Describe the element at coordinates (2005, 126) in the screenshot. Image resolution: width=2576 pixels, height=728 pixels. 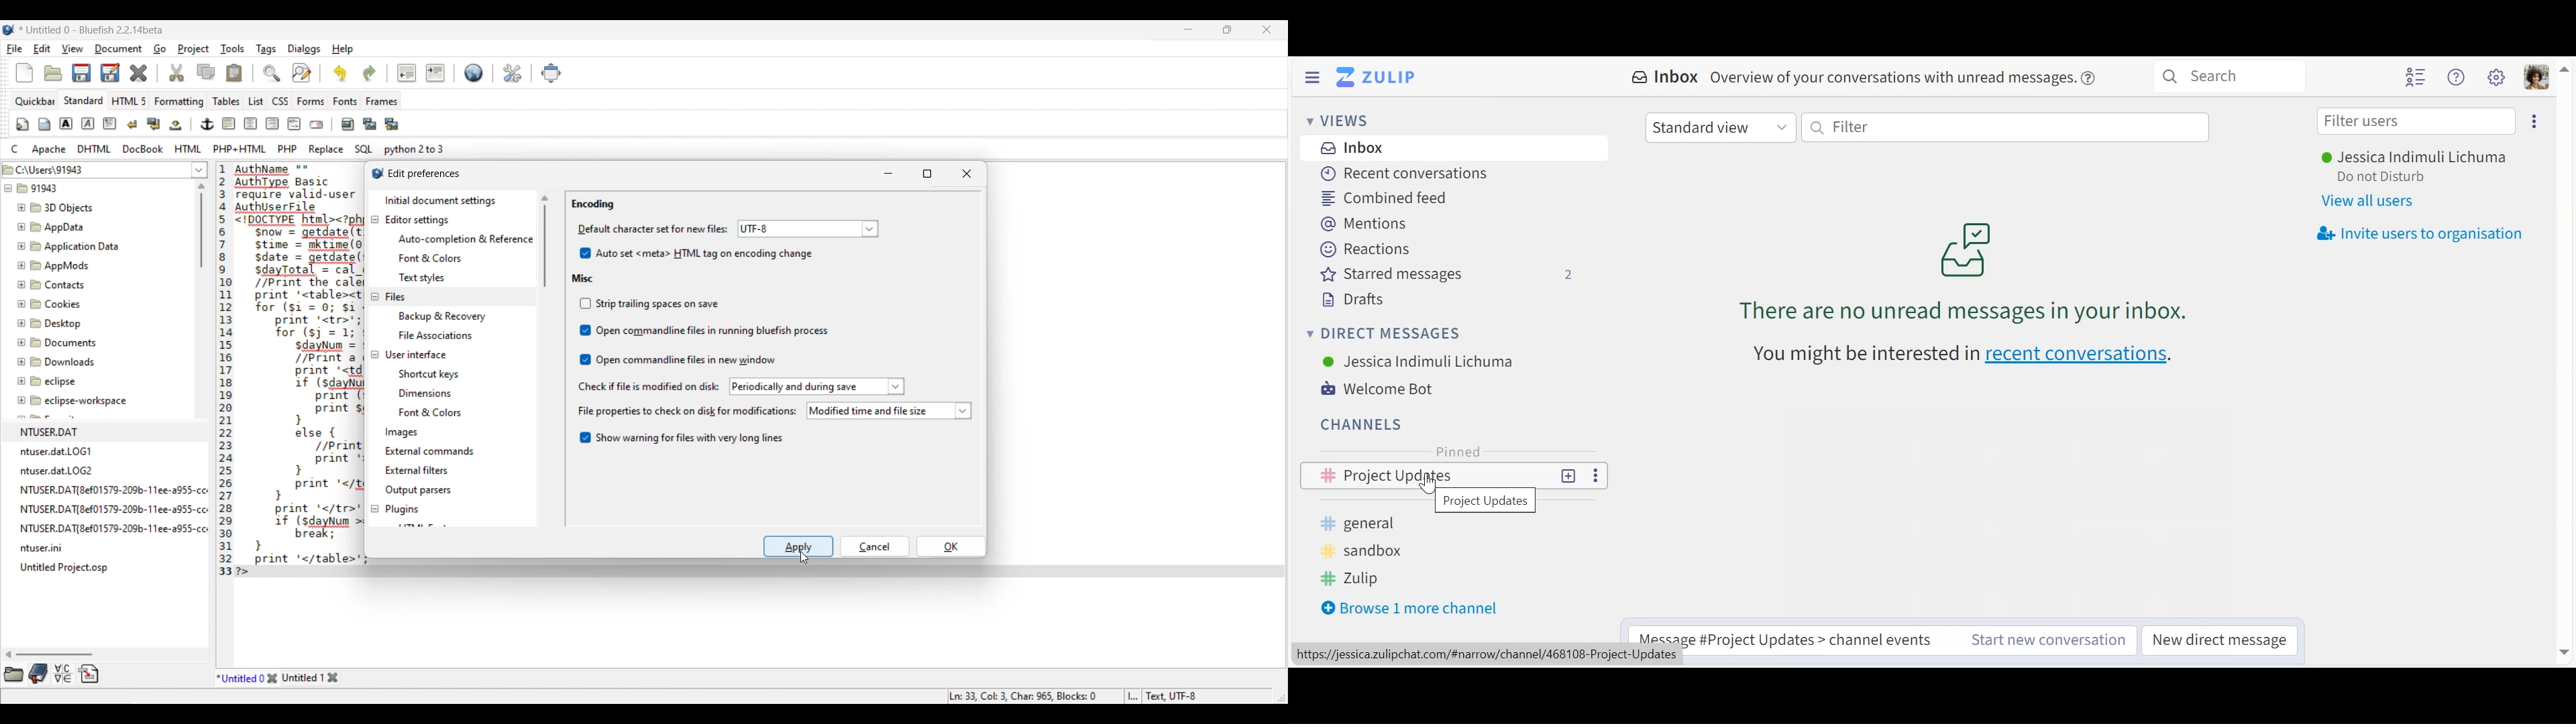
I see `Filter` at that location.